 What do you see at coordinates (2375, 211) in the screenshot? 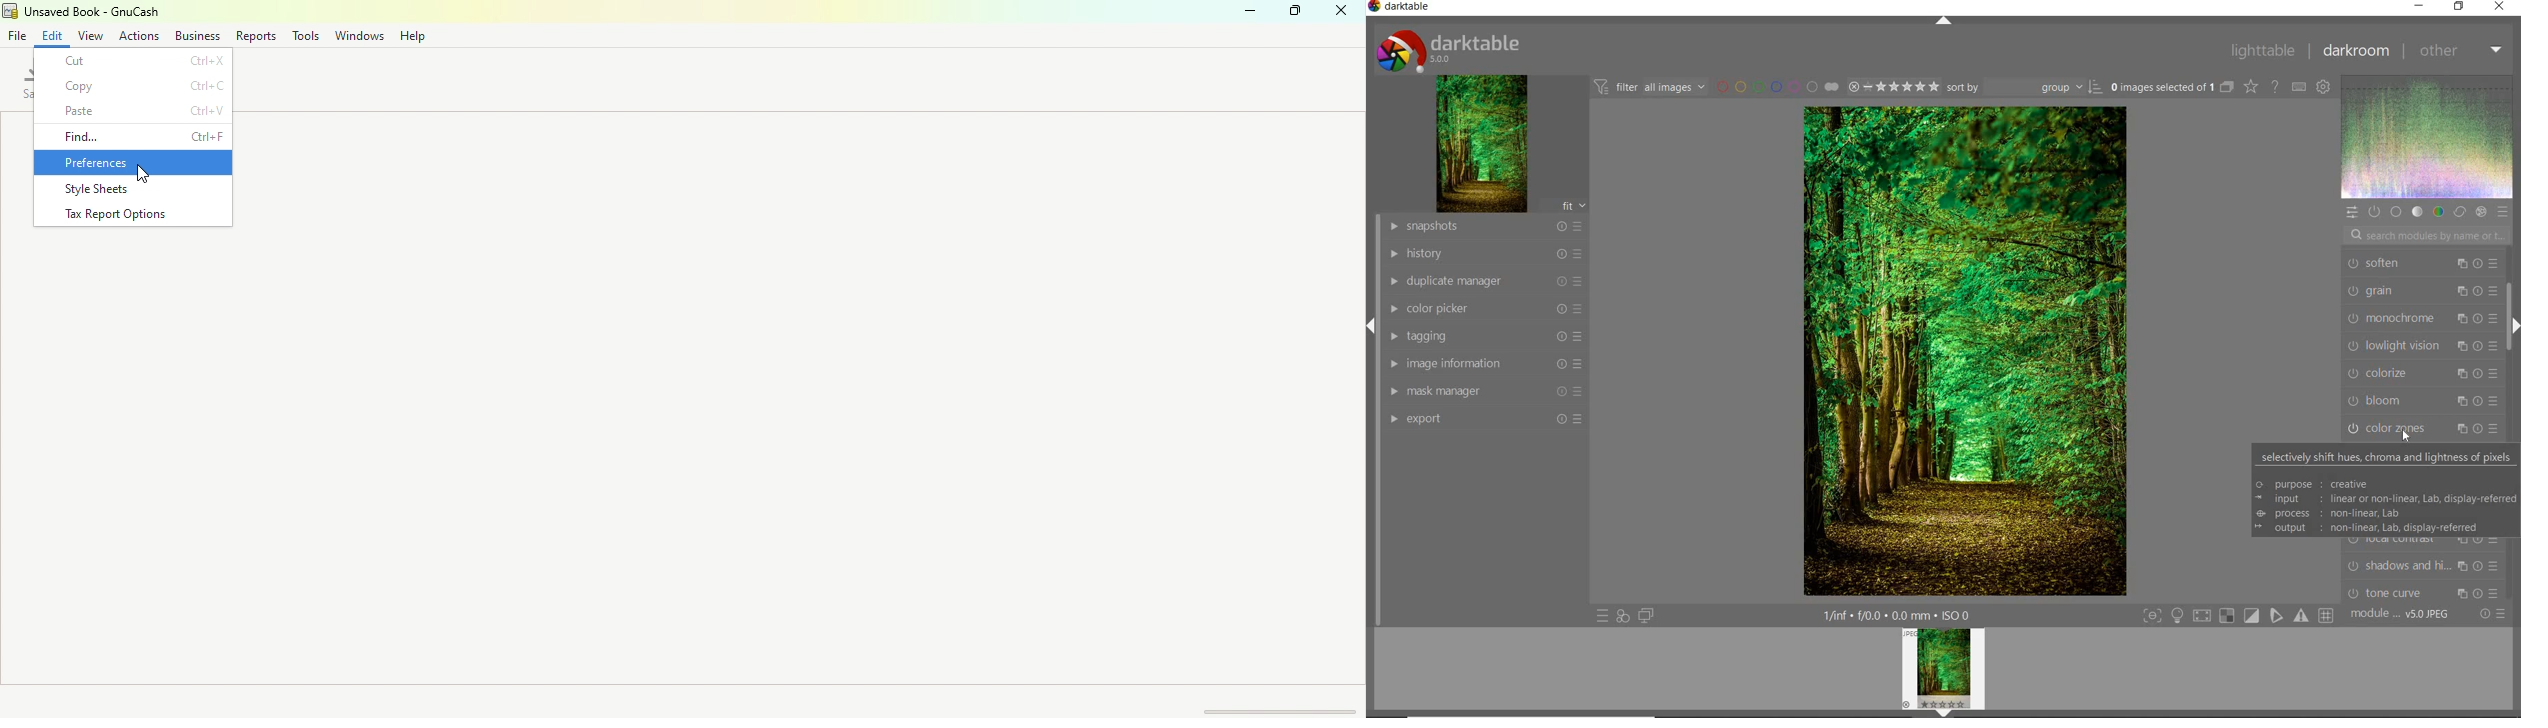
I see `SHOW ONLY ACTIVE MODULE` at bounding box center [2375, 211].